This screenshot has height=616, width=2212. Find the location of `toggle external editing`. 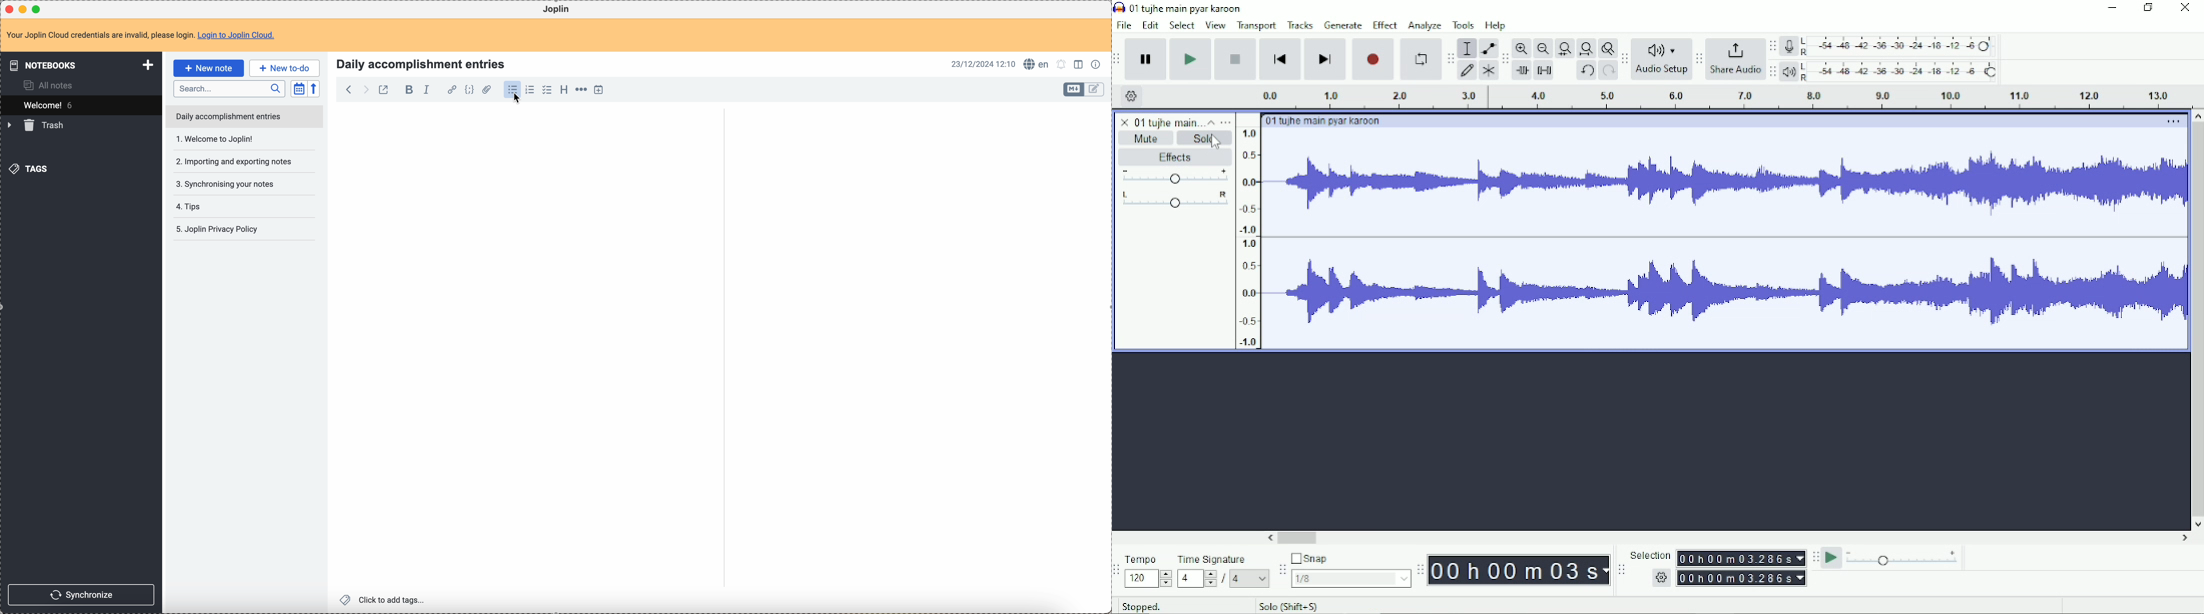

toggle external editing is located at coordinates (384, 89).